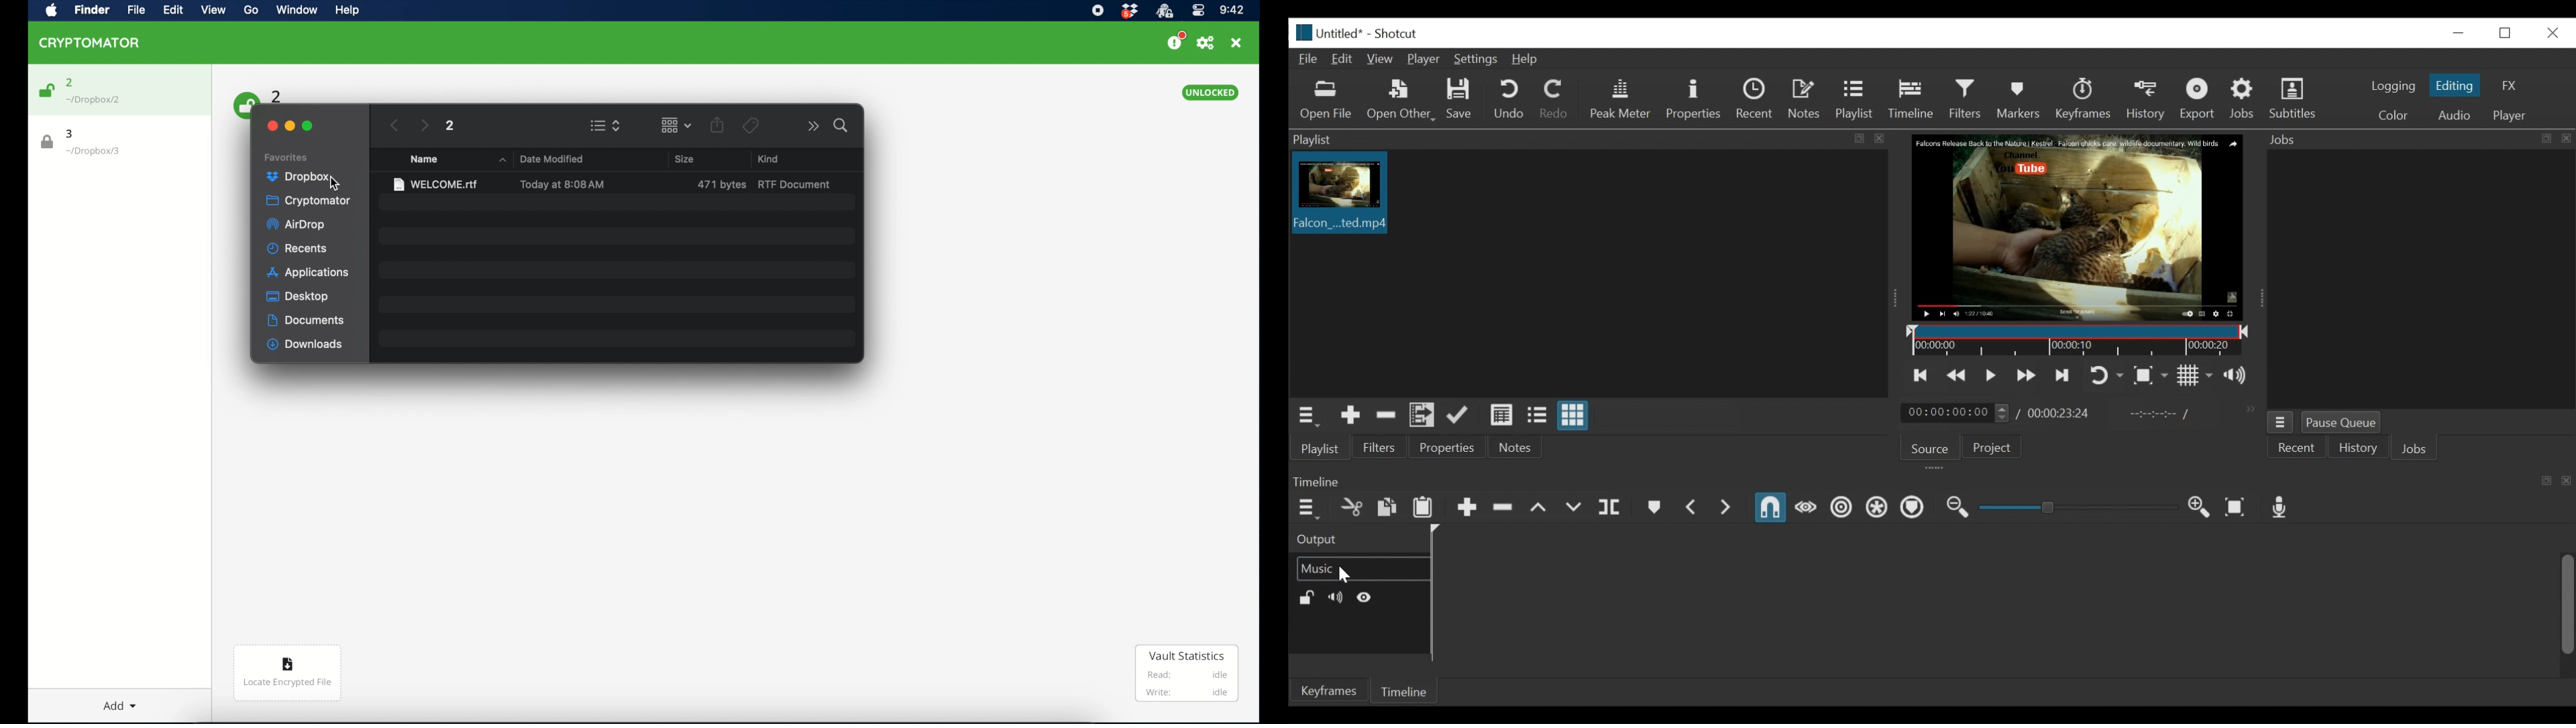 The height and width of the screenshot is (728, 2576). Describe the element at coordinates (2390, 115) in the screenshot. I see `Color` at that location.